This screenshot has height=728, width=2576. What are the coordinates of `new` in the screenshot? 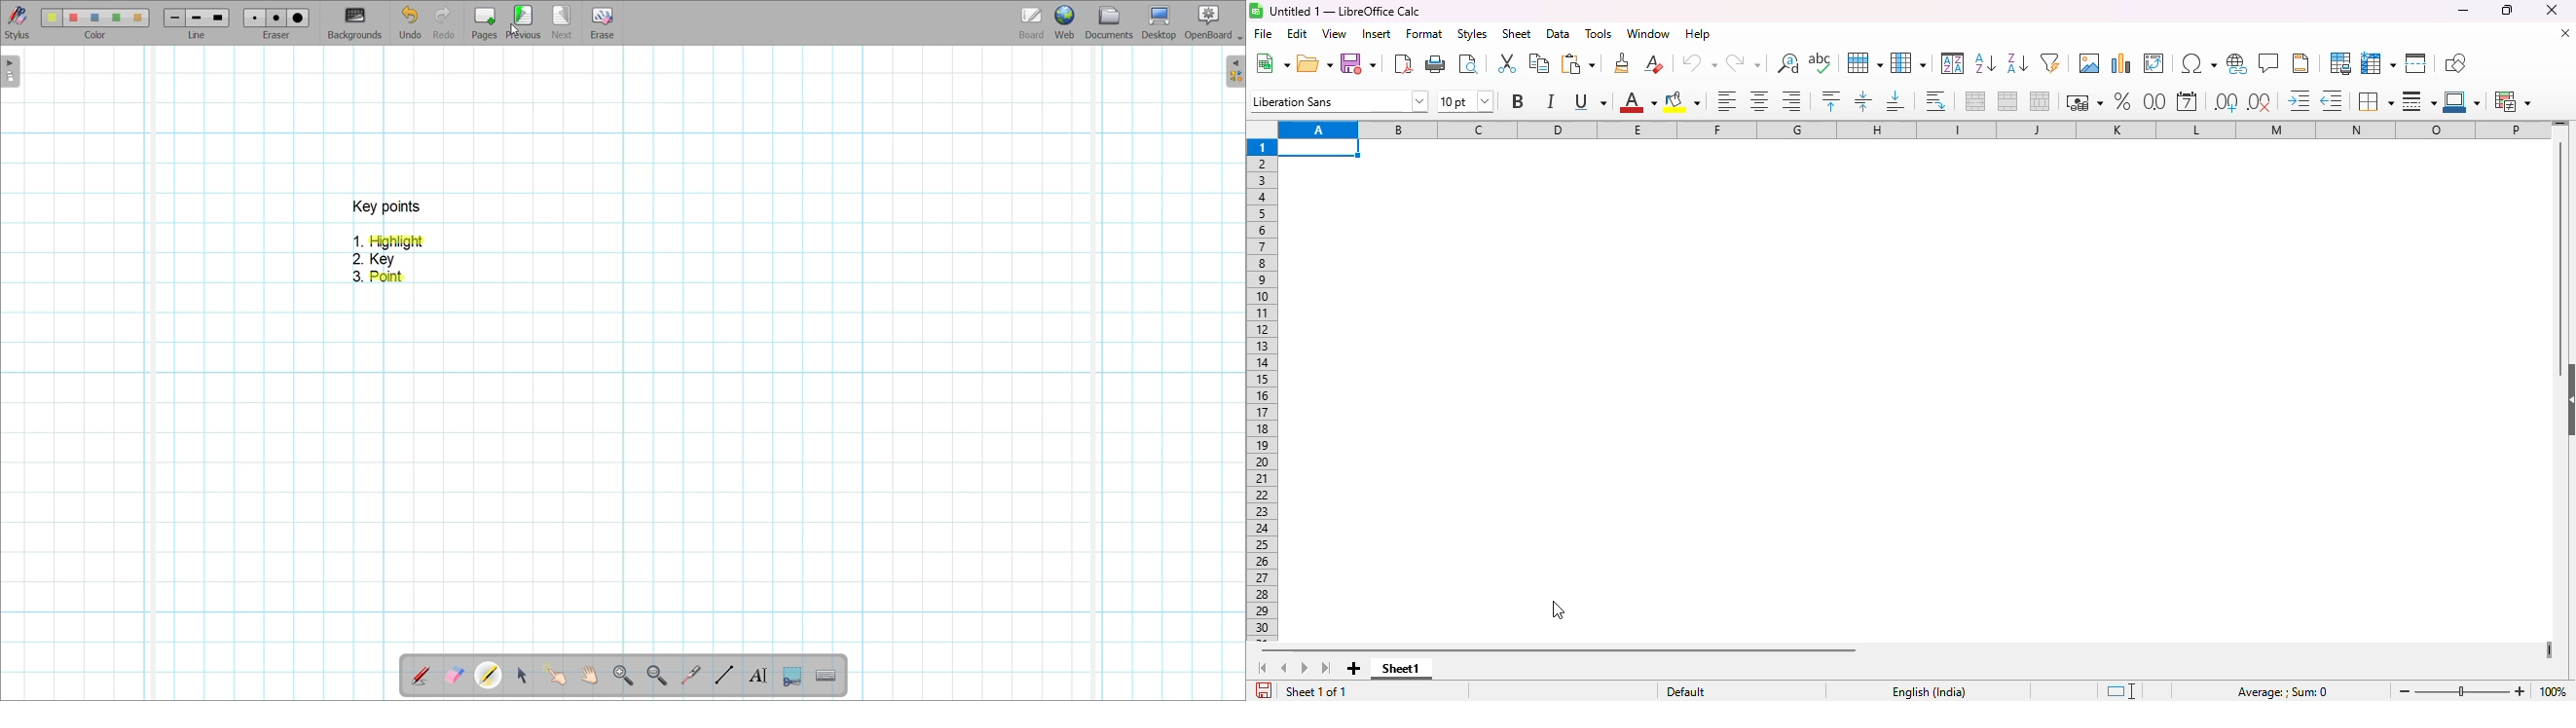 It's located at (1271, 63).